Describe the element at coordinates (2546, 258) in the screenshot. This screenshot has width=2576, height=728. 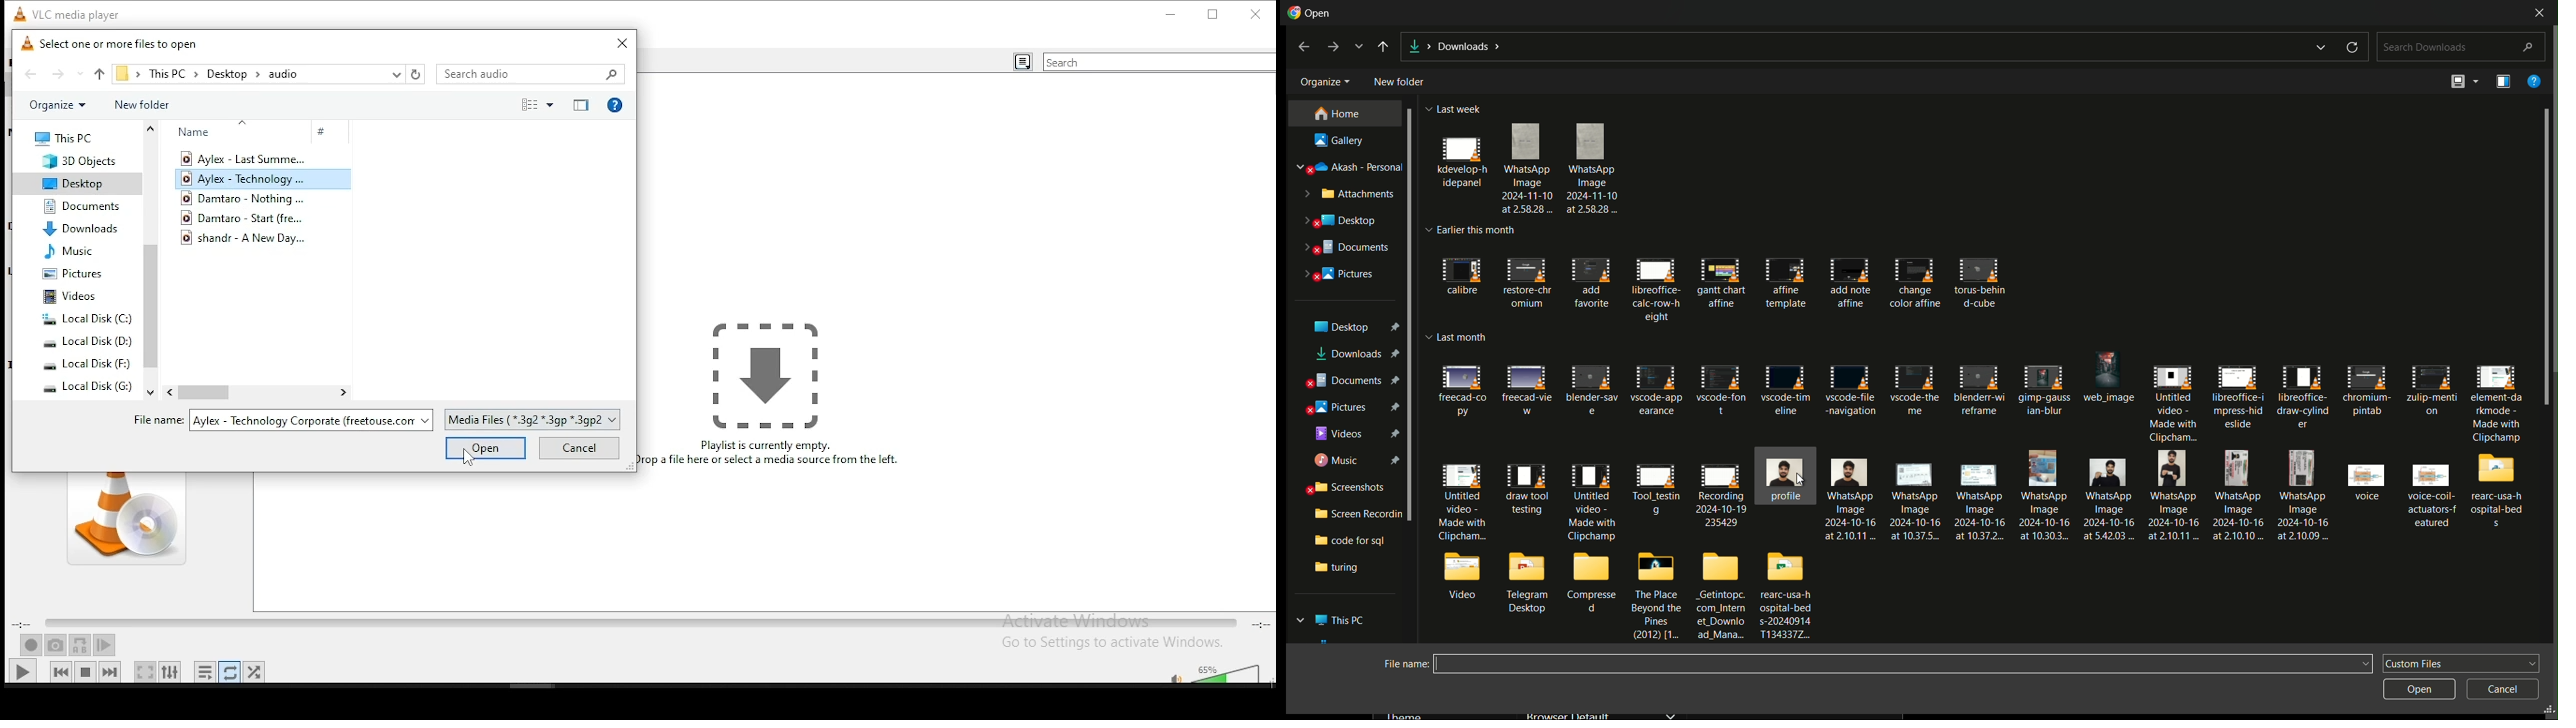
I see `scroll bar` at that location.